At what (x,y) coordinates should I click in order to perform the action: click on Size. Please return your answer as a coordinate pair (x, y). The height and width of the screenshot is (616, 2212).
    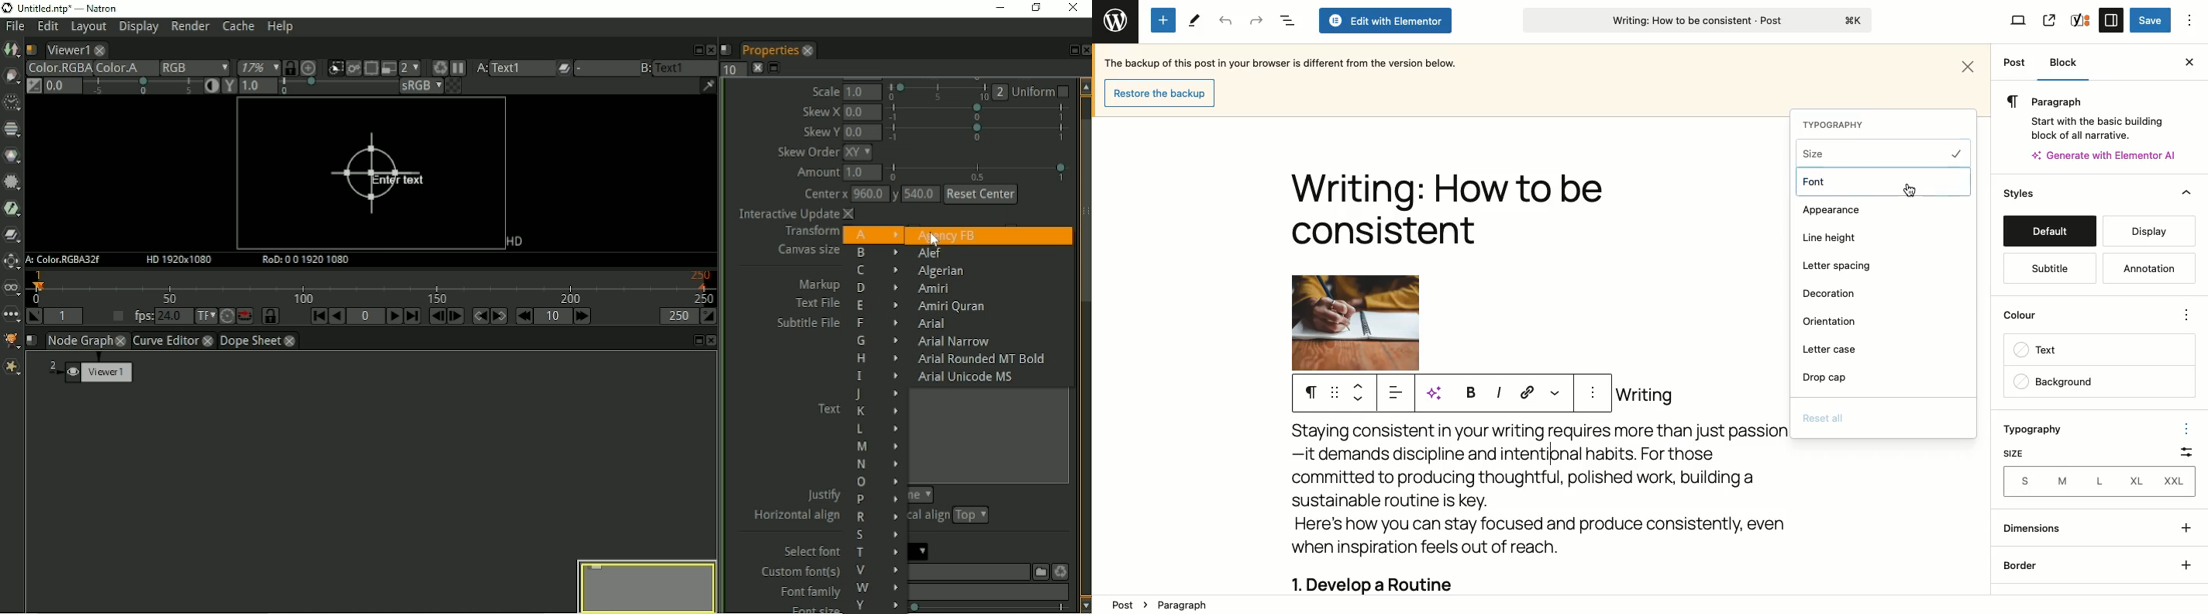
    Looking at the image, I should click on (2018, 453).